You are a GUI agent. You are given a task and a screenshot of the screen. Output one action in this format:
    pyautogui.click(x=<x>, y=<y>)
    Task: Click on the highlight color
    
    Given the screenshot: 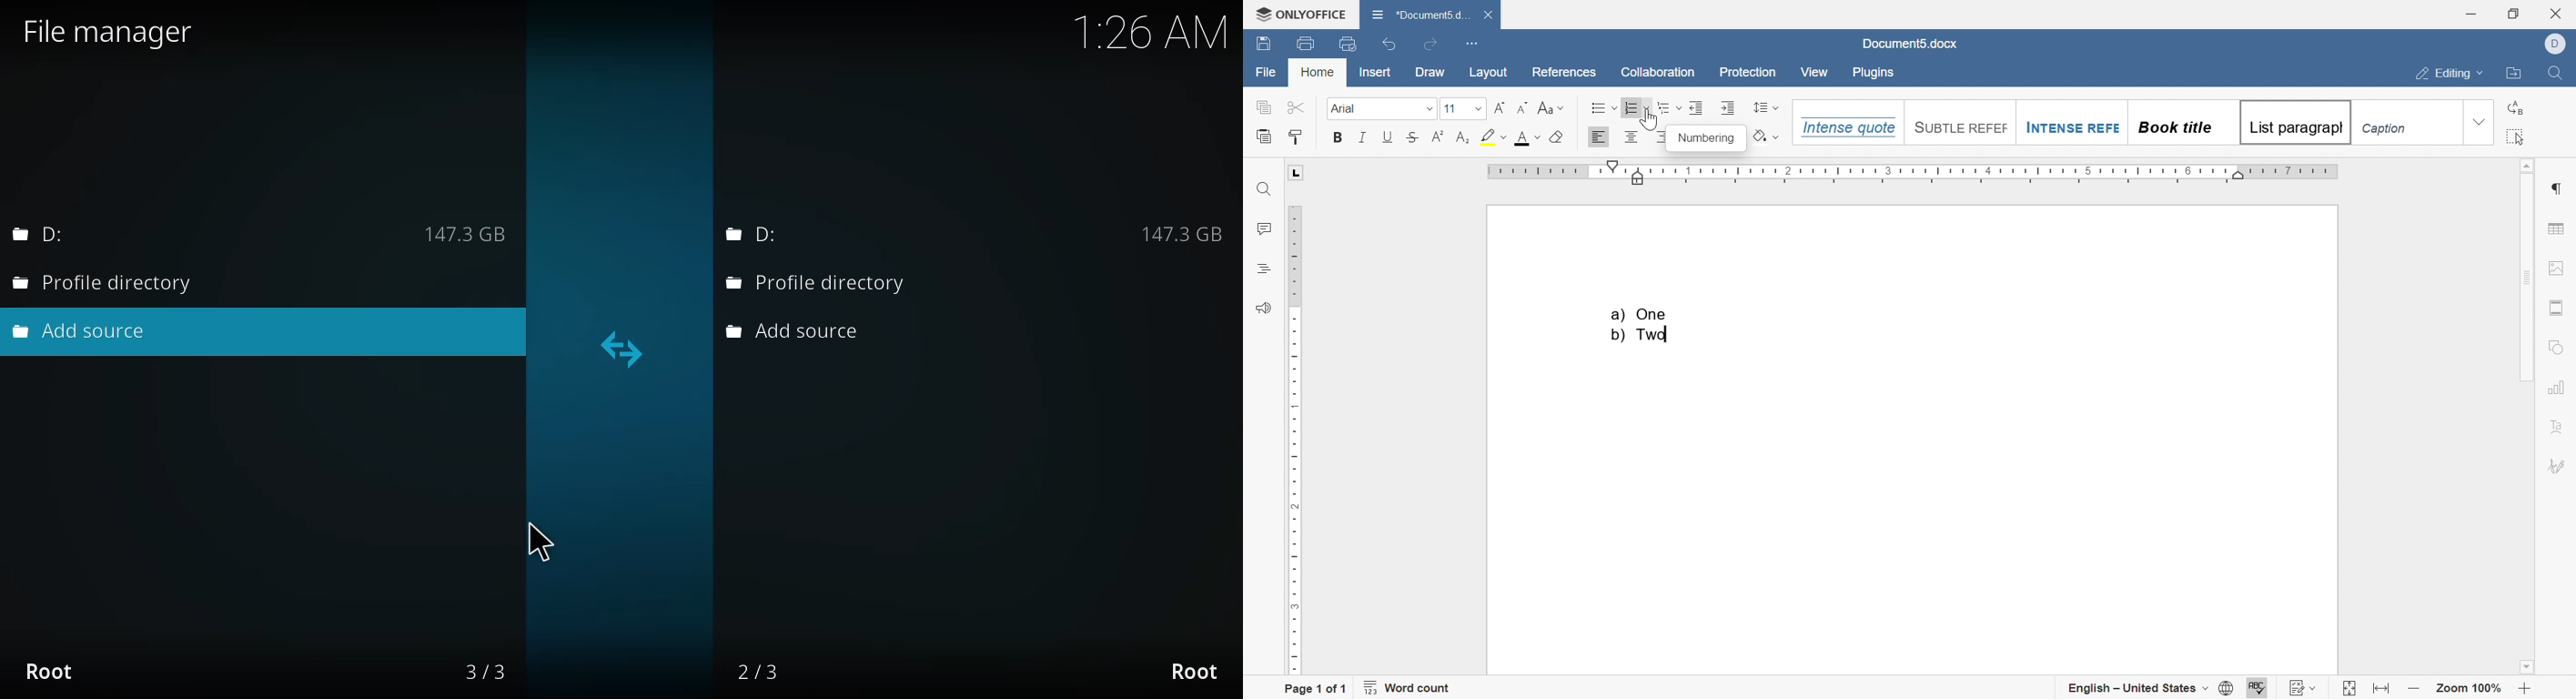 What is the action you would take?
    pyautogui.click(x=1495, y=136)
    